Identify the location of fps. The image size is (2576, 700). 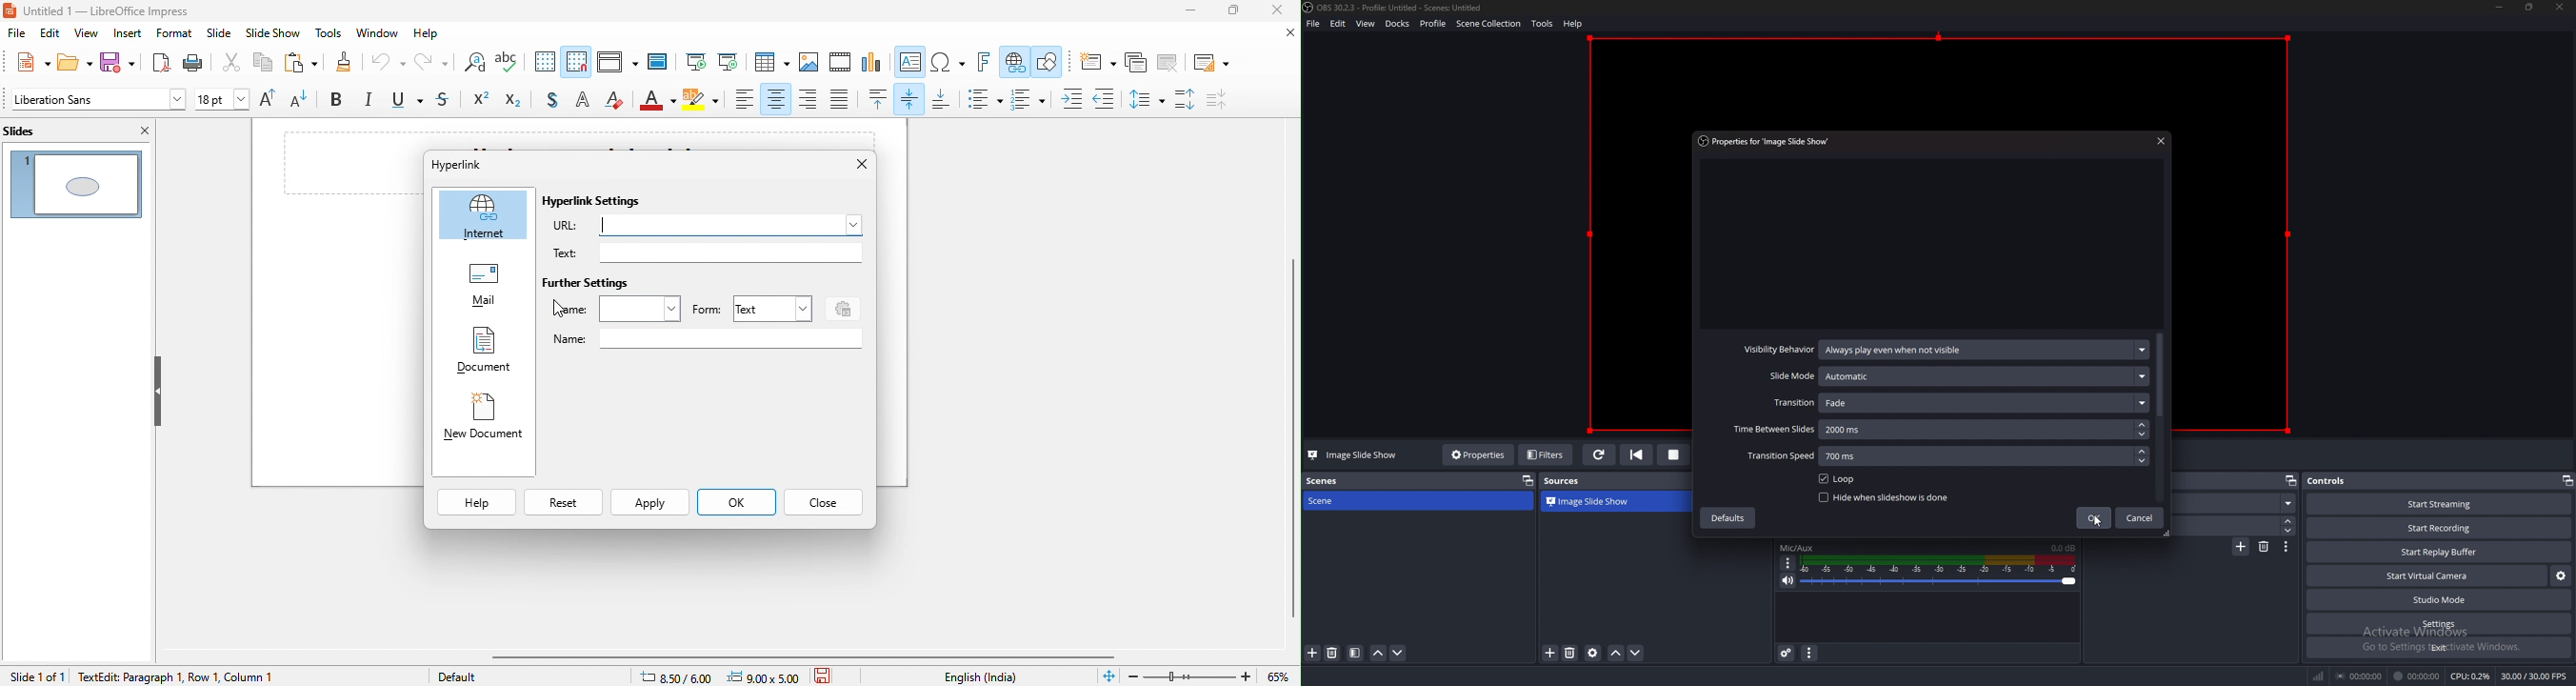
(2537, 677).